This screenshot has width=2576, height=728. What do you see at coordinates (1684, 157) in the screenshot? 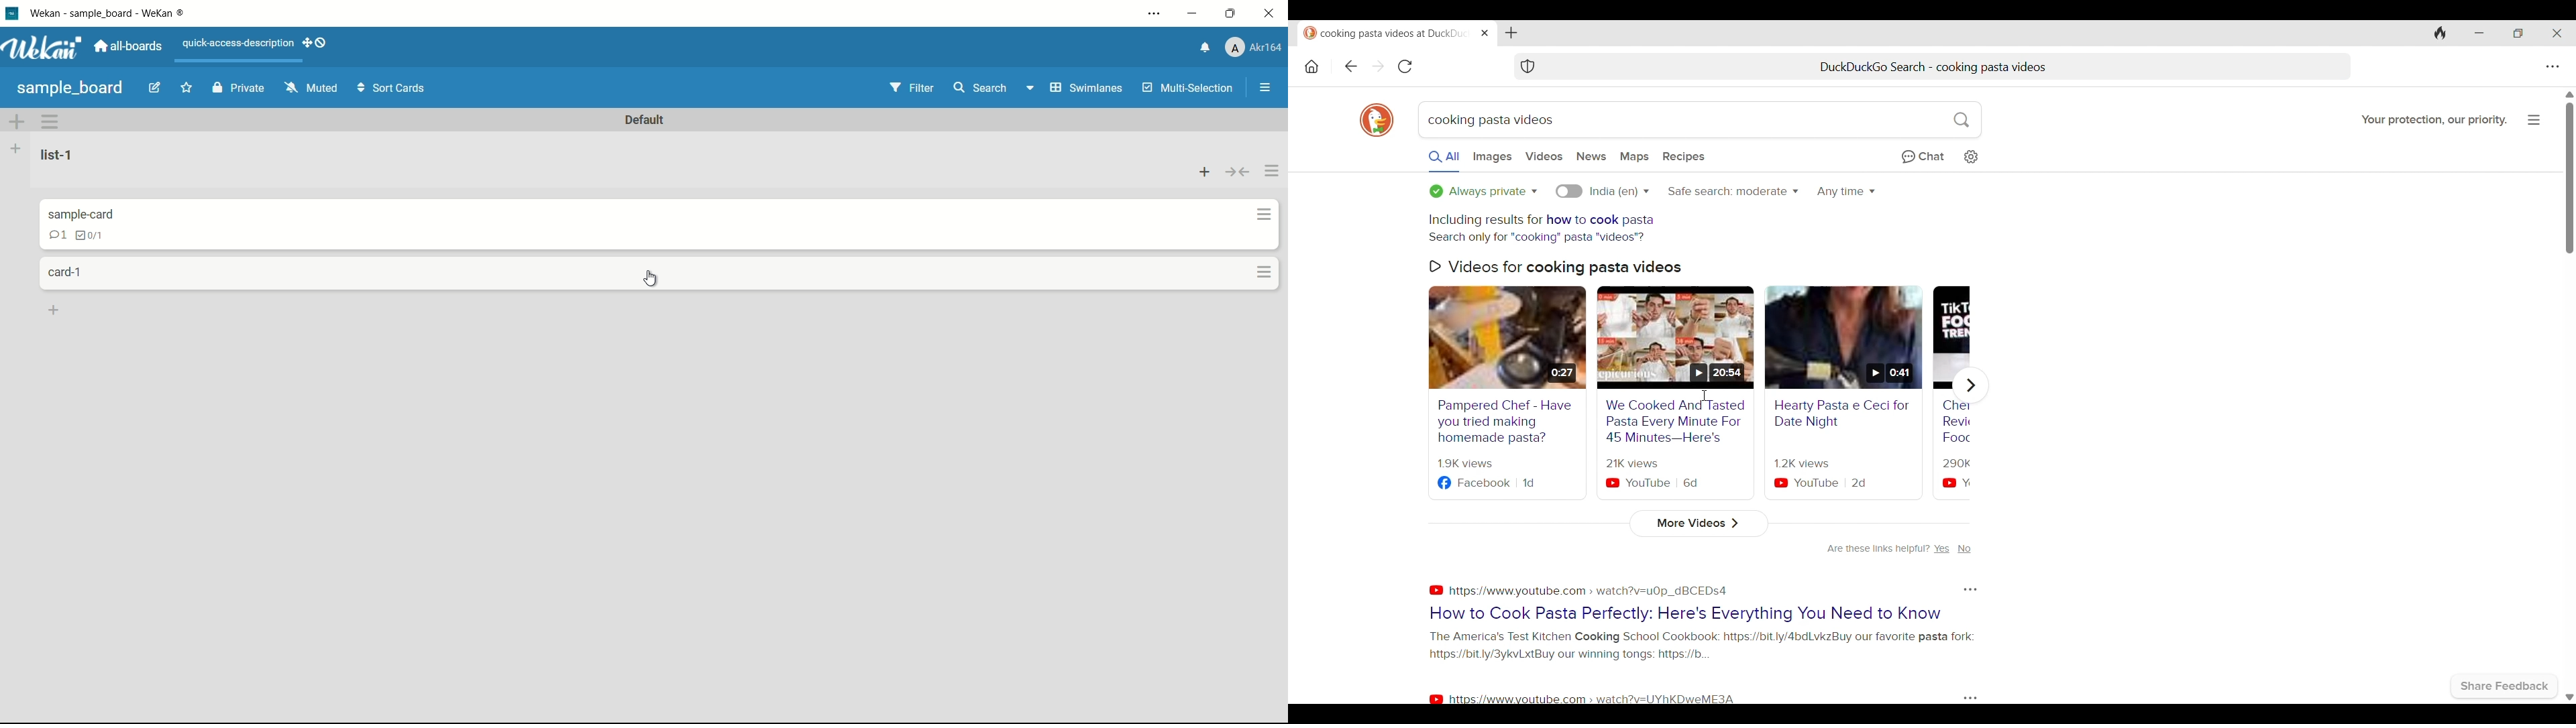
I see `Search result with recipes only` at bounding box center [1684, 157].